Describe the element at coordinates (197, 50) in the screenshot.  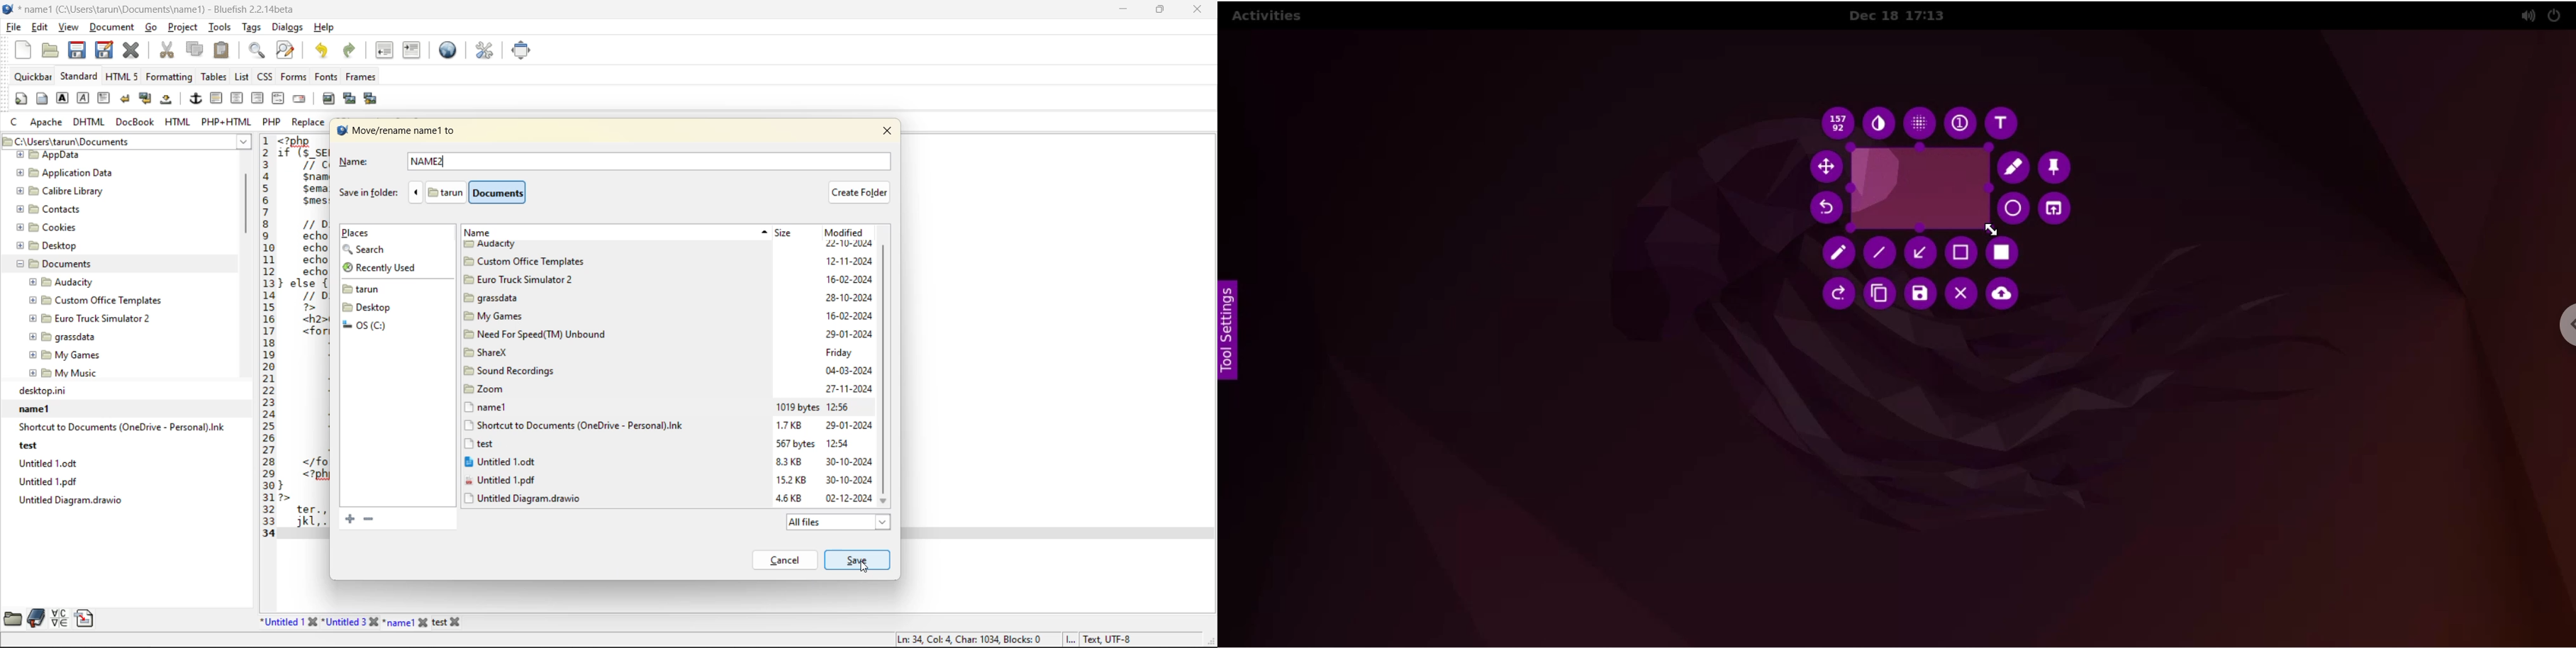
I see `copy` at that location.